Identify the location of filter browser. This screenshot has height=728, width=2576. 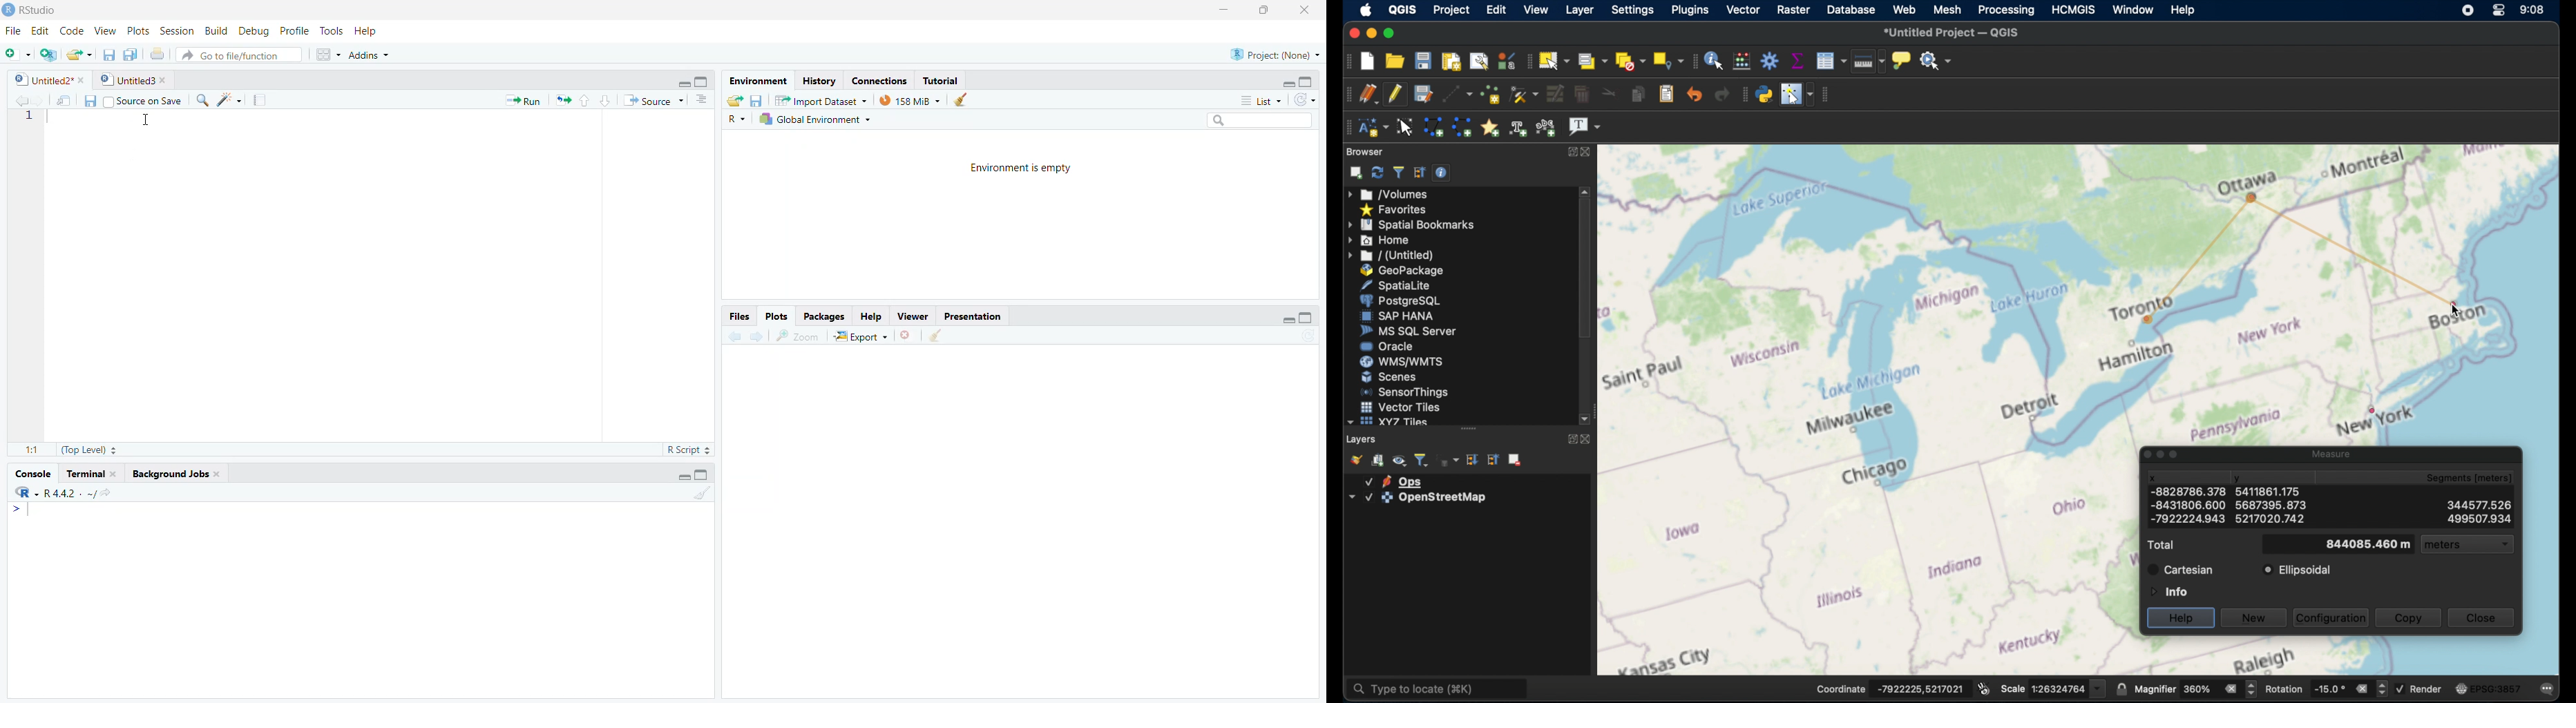
(1398, 172).